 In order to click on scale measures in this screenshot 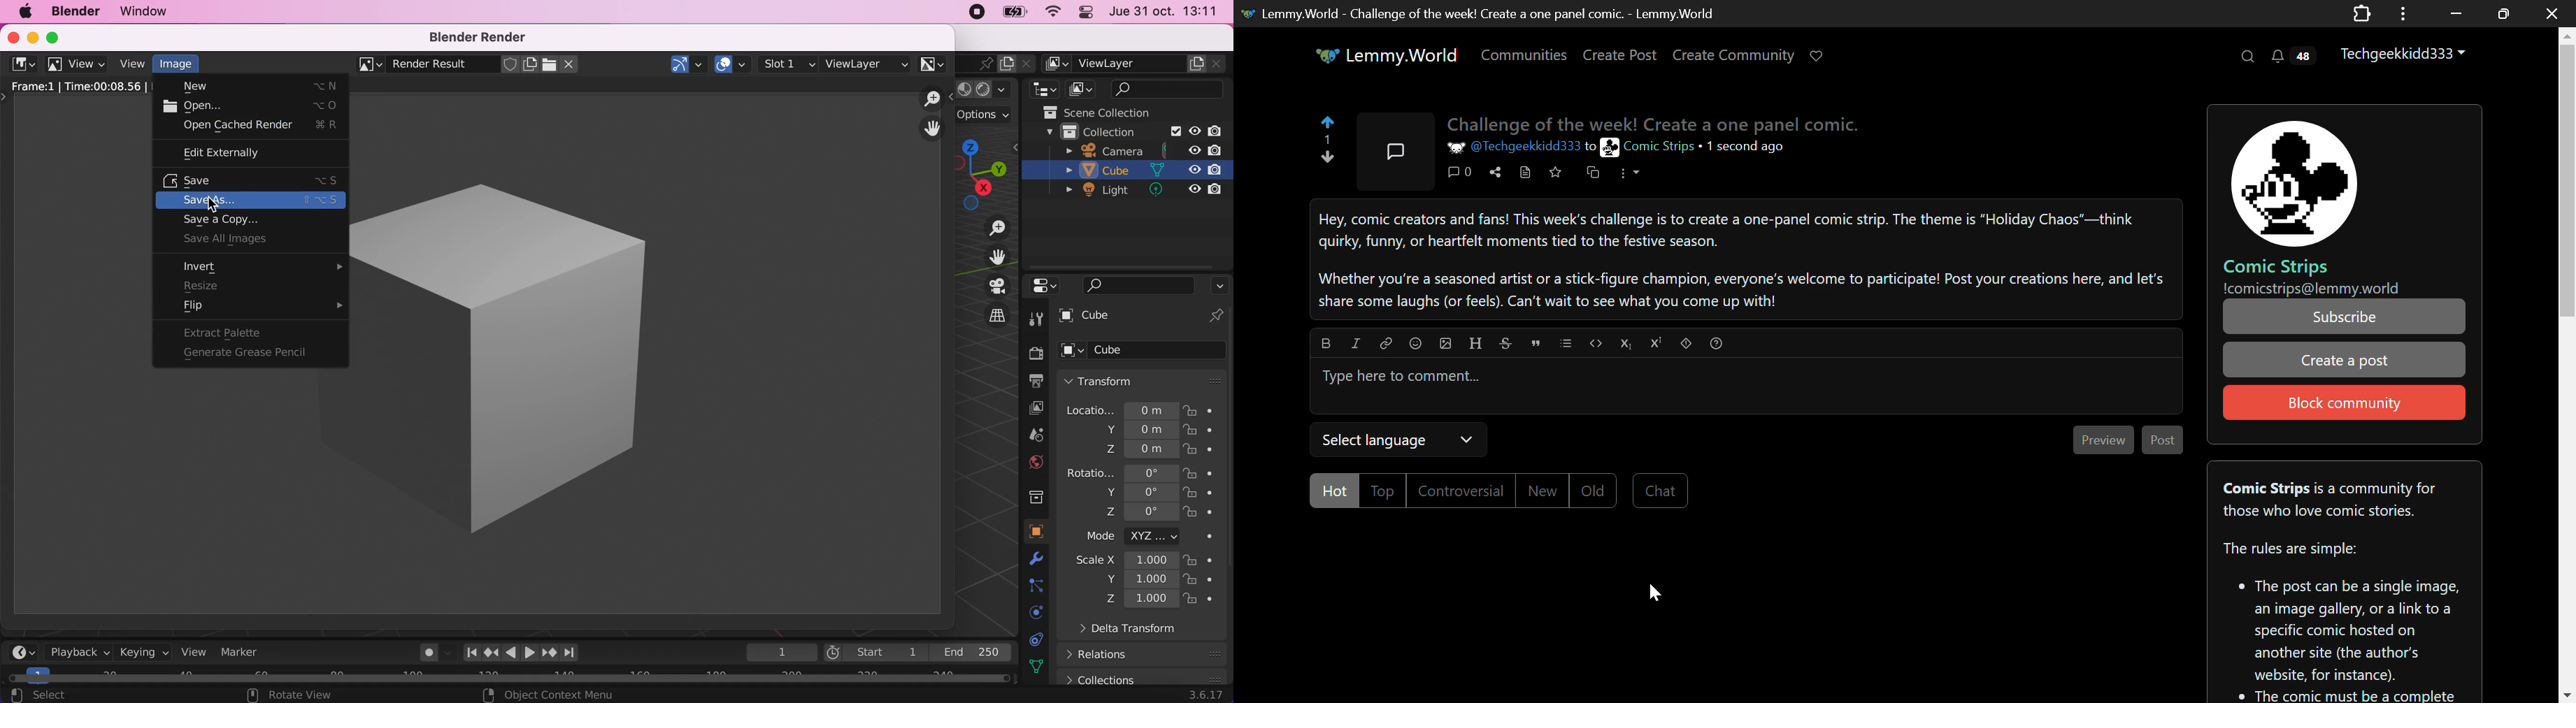, I will do `click(1128, 581)`.